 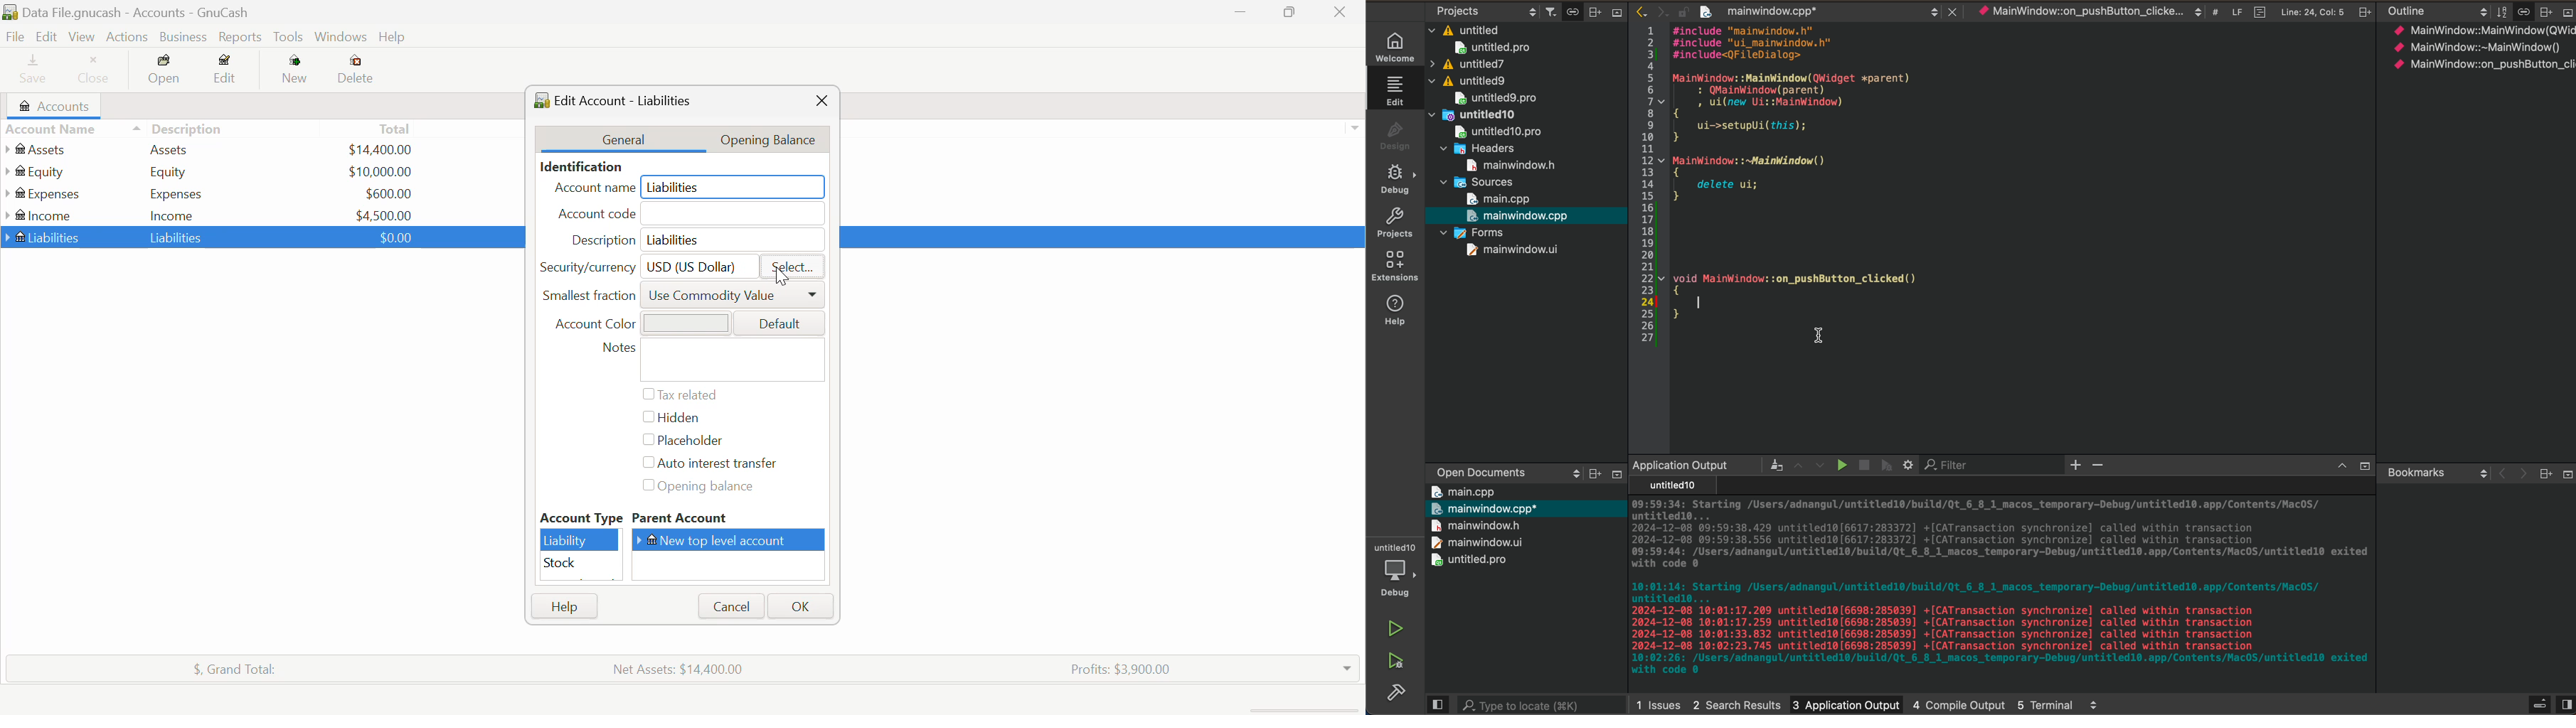 I want to click on selected tab, so click(x=1400, y=89).